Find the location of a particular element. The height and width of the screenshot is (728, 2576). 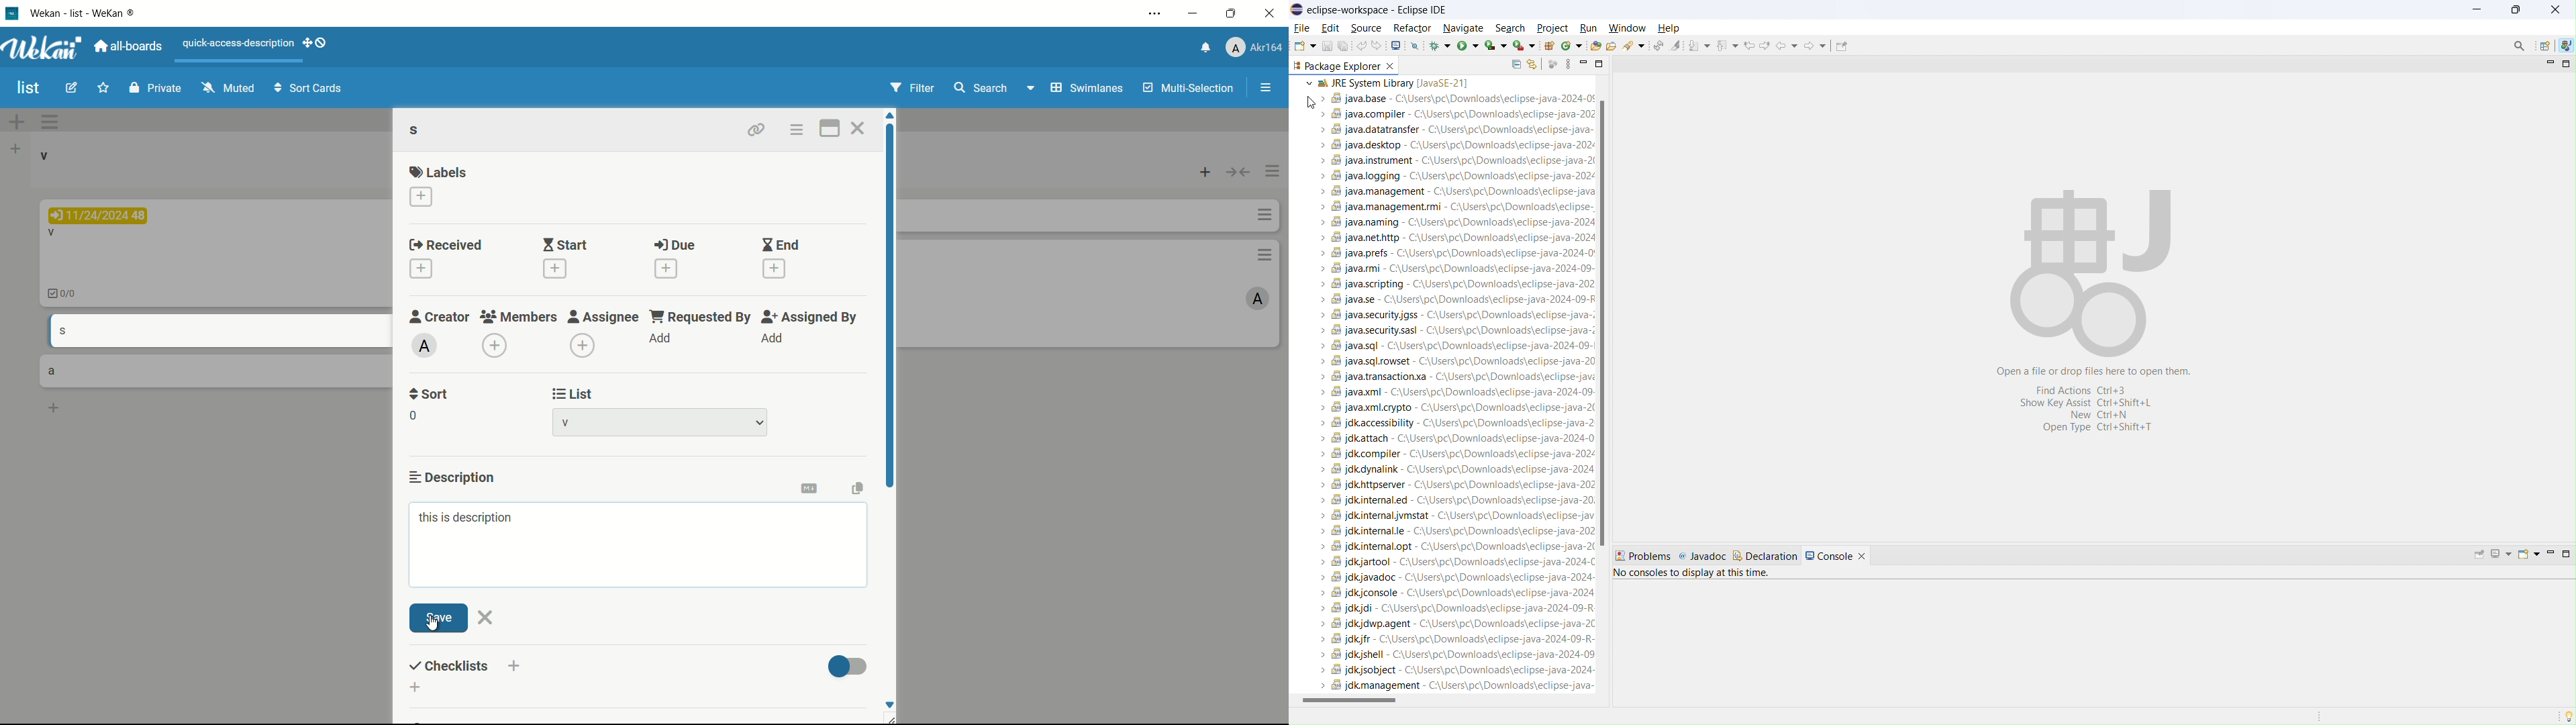

toggle ant editor auto reconcile is located at coordinates (1658, 45).